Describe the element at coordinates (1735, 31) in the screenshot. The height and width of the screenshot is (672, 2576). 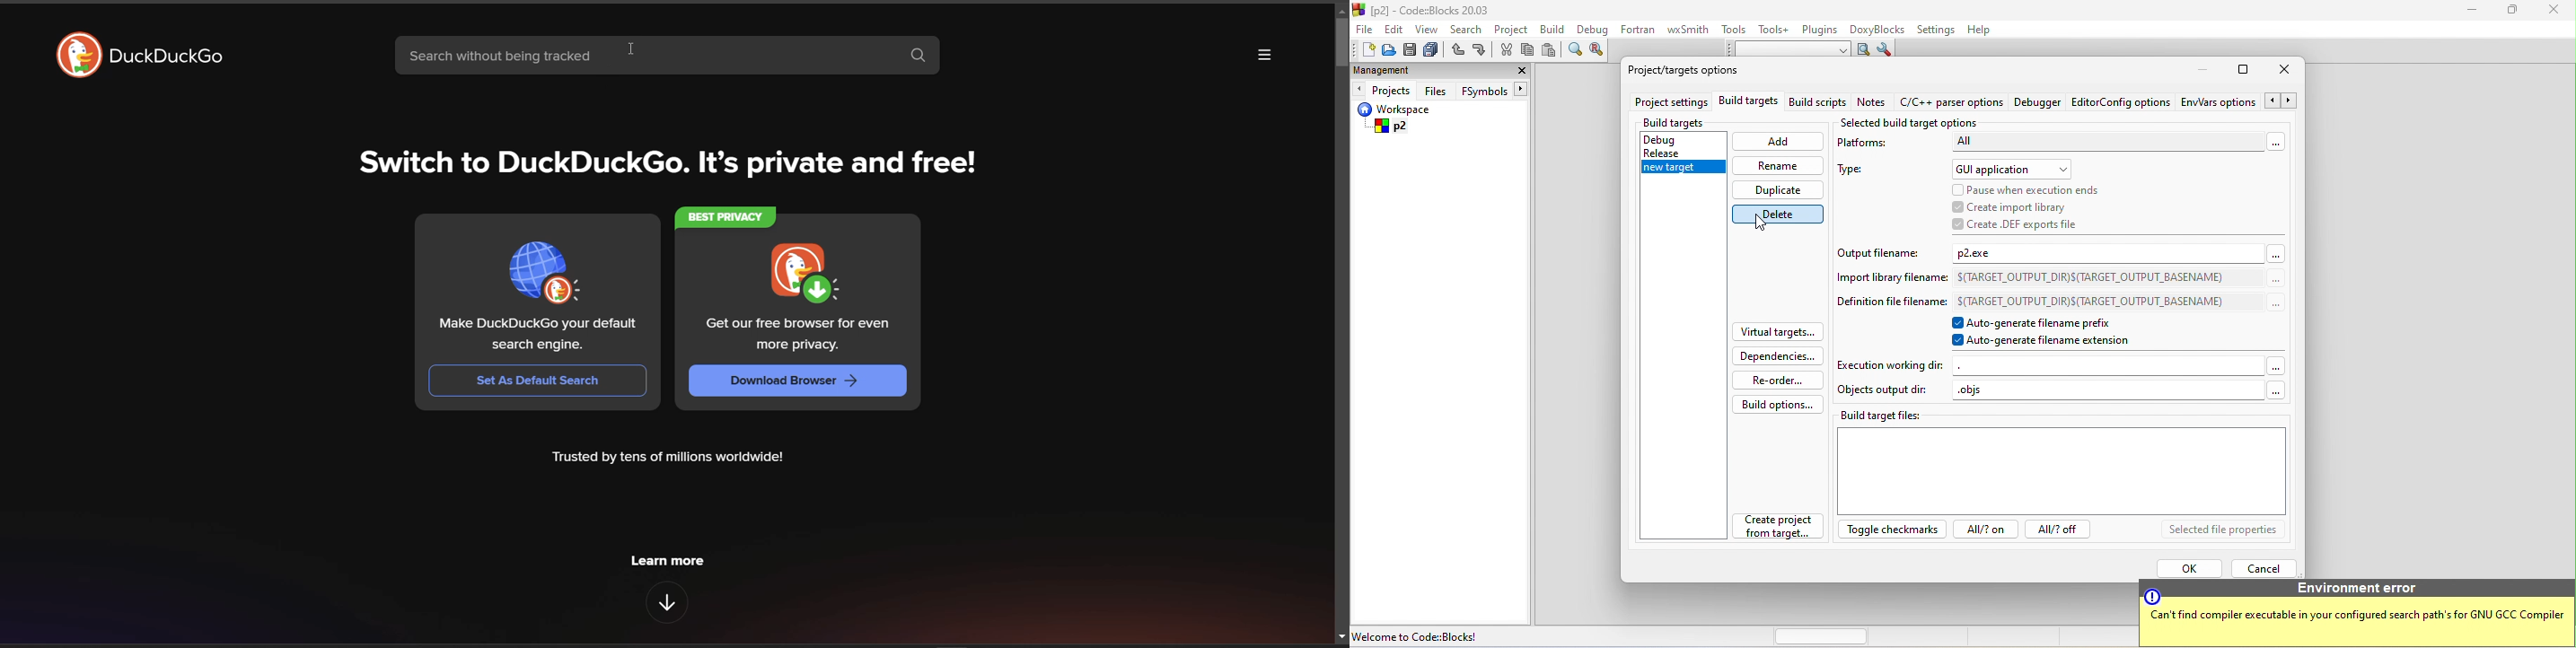
I see `tools` at that location.